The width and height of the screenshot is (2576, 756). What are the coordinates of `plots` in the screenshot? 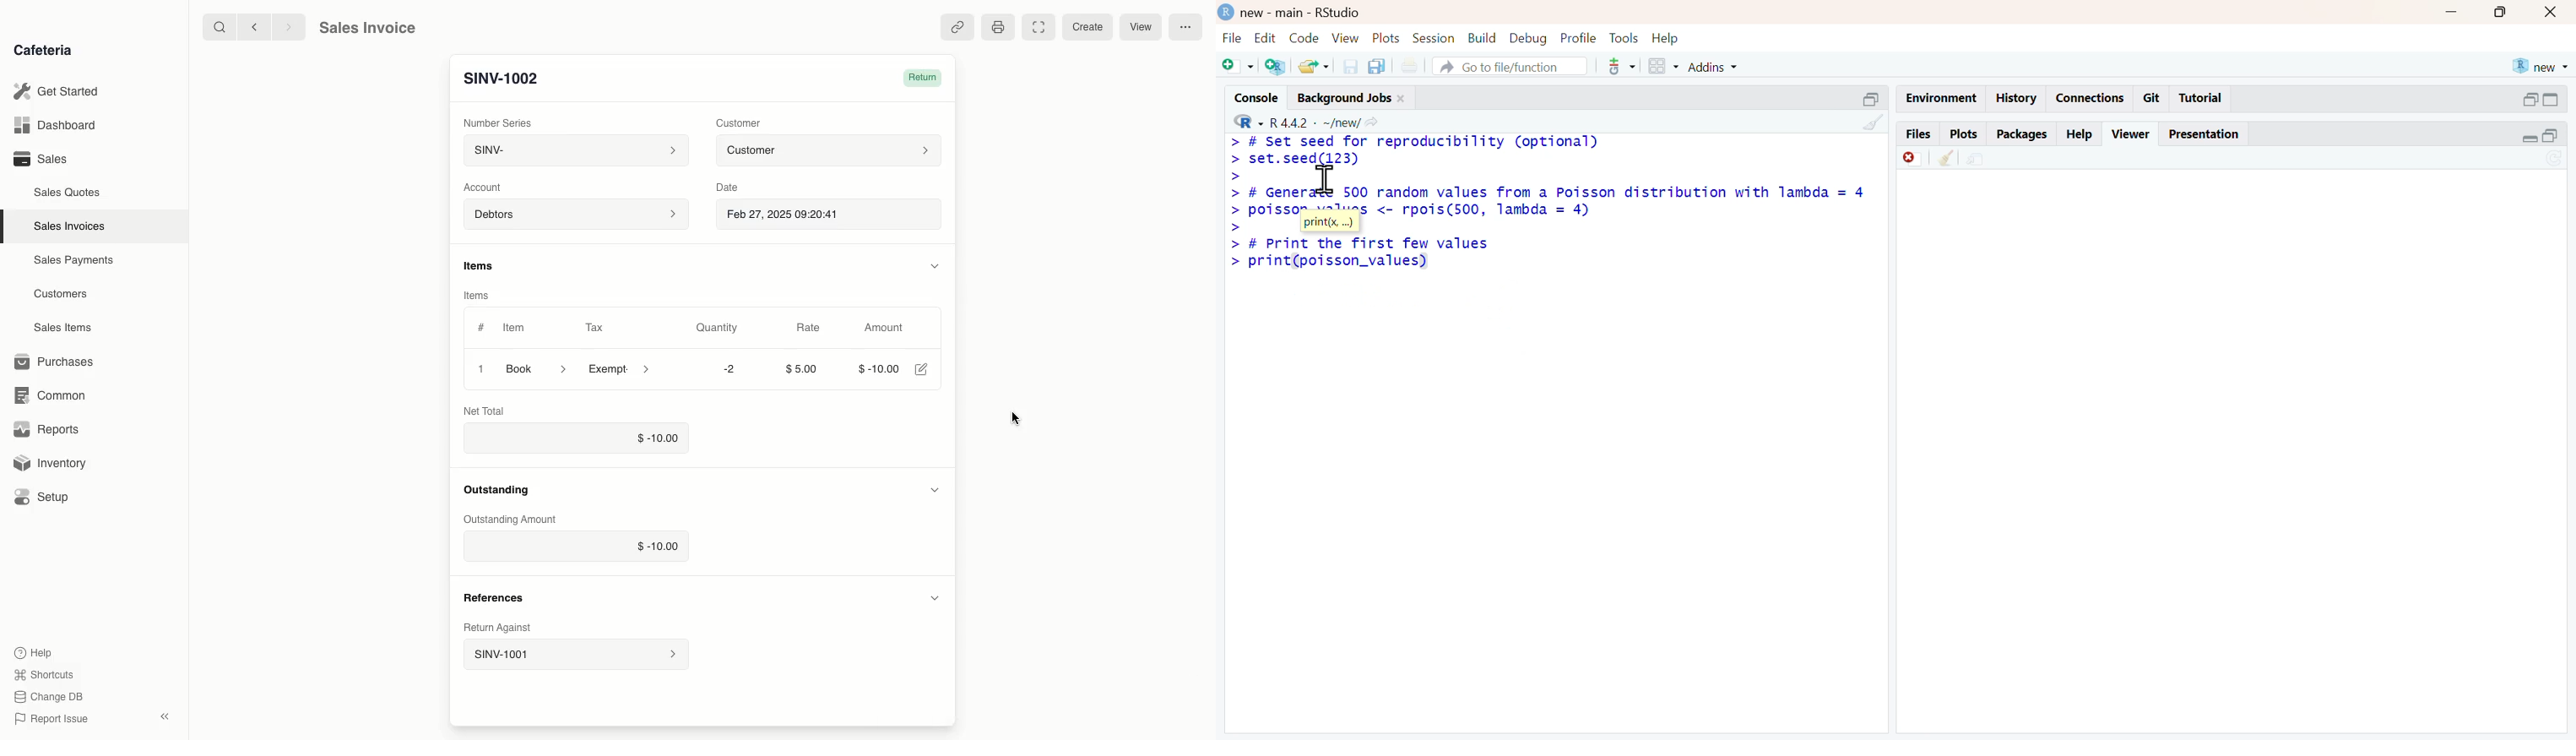 It's located at (1386, 38).